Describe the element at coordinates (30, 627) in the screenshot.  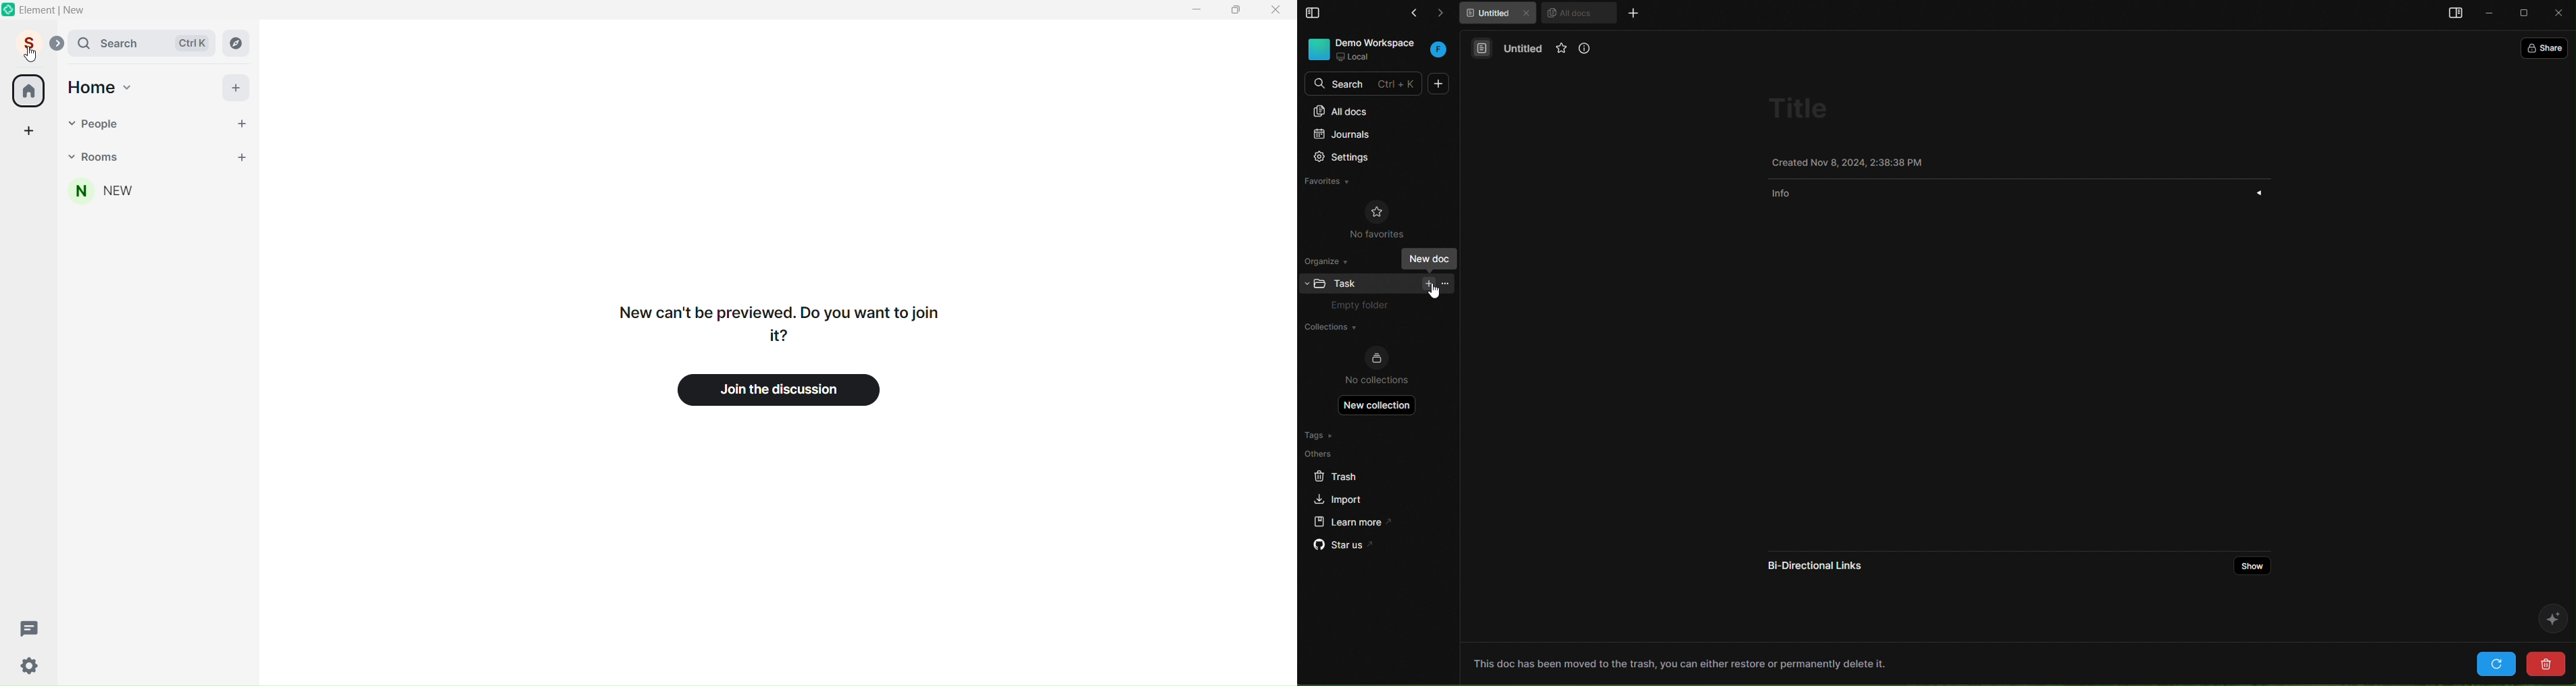
I see `Threads` at that location.